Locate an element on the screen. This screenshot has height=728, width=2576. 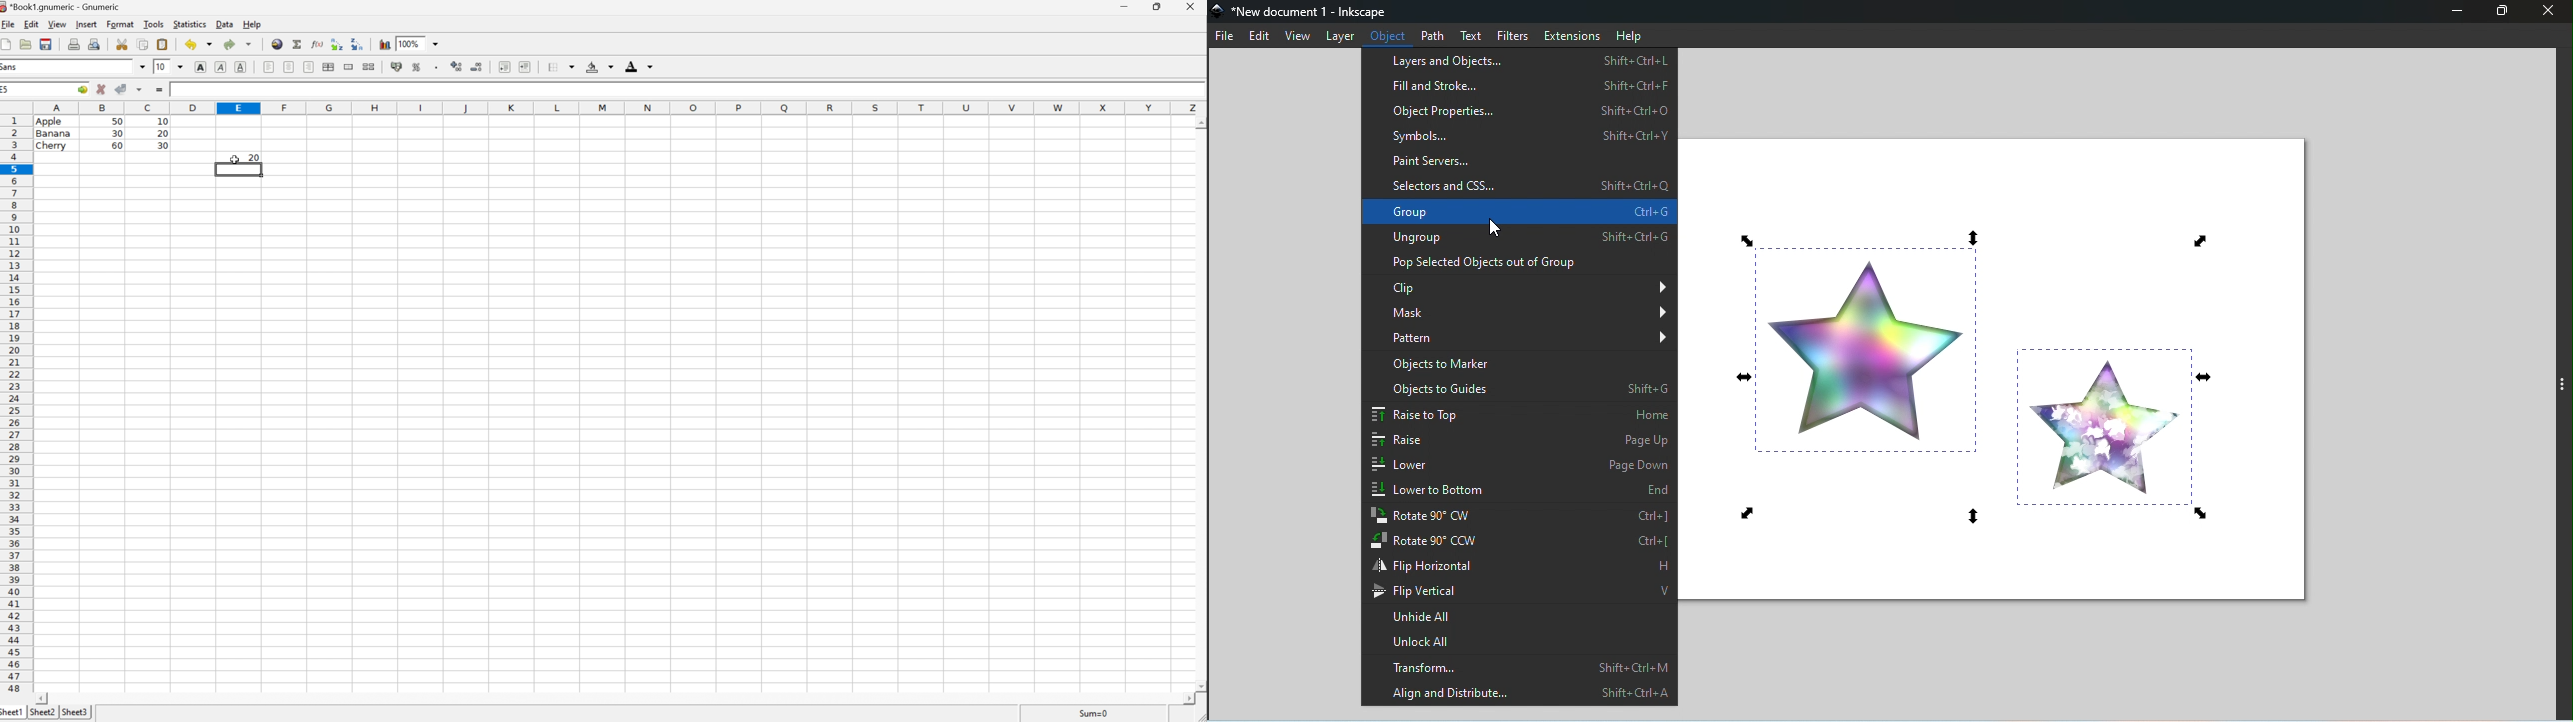
undo is located at coordinates (199, 43).